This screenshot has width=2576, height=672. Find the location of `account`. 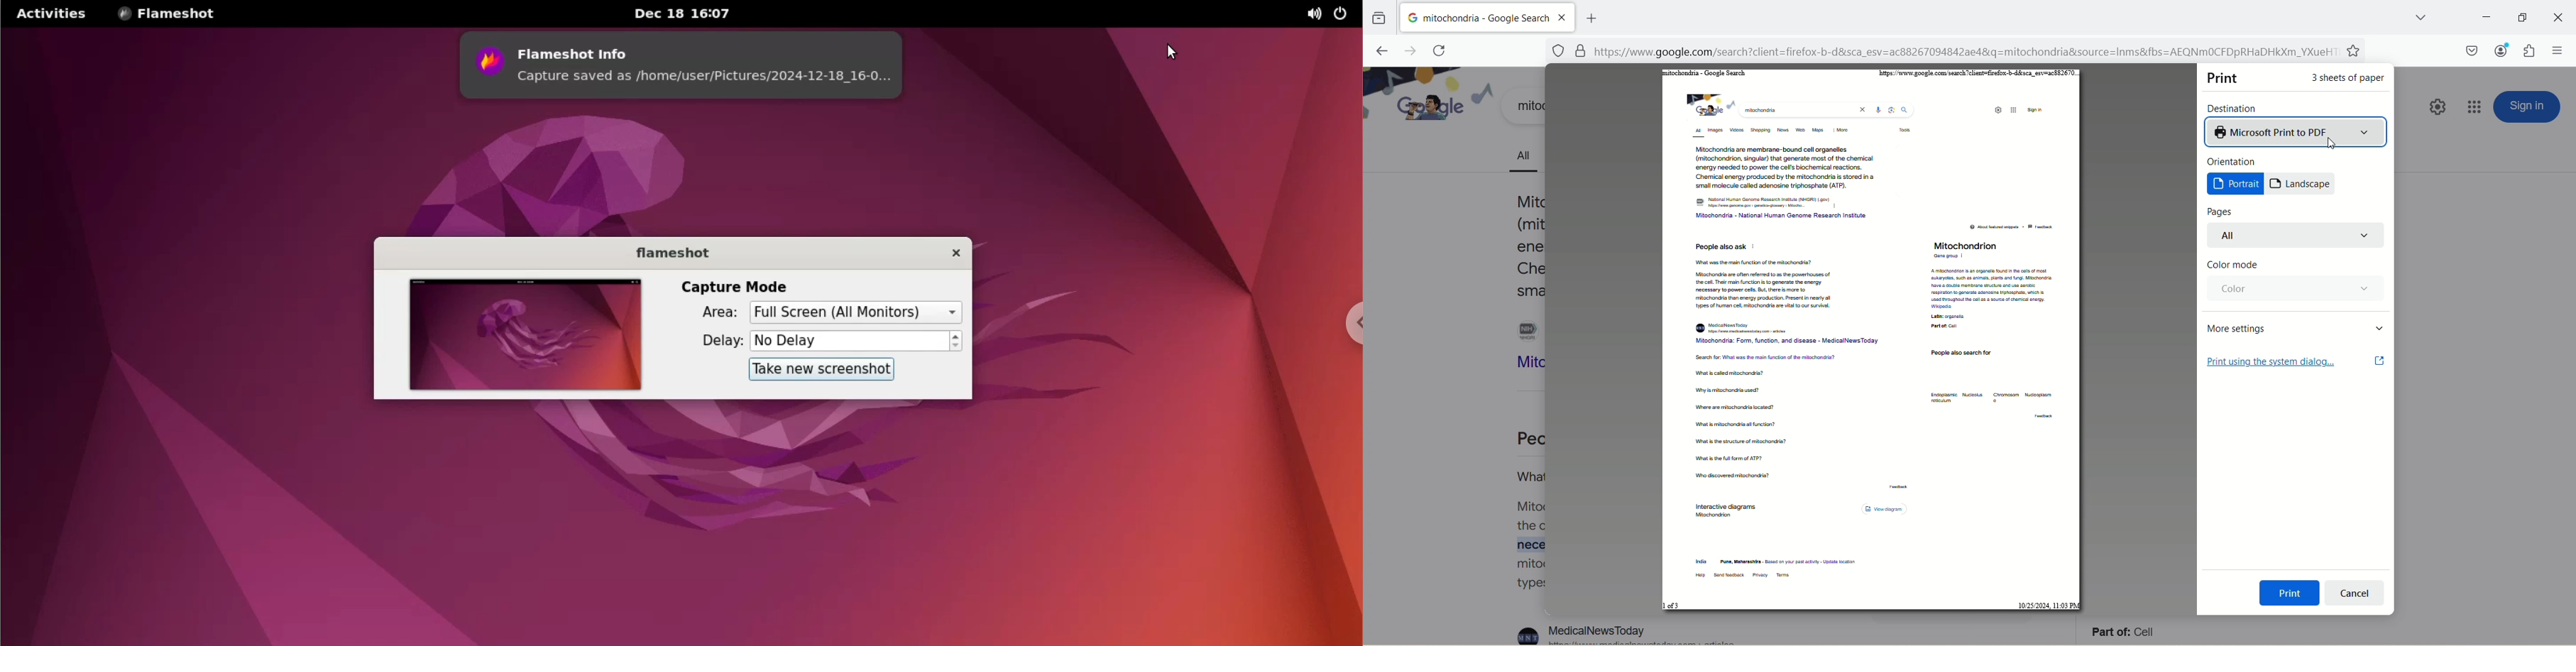

account is located at coordinates (2499, 49).